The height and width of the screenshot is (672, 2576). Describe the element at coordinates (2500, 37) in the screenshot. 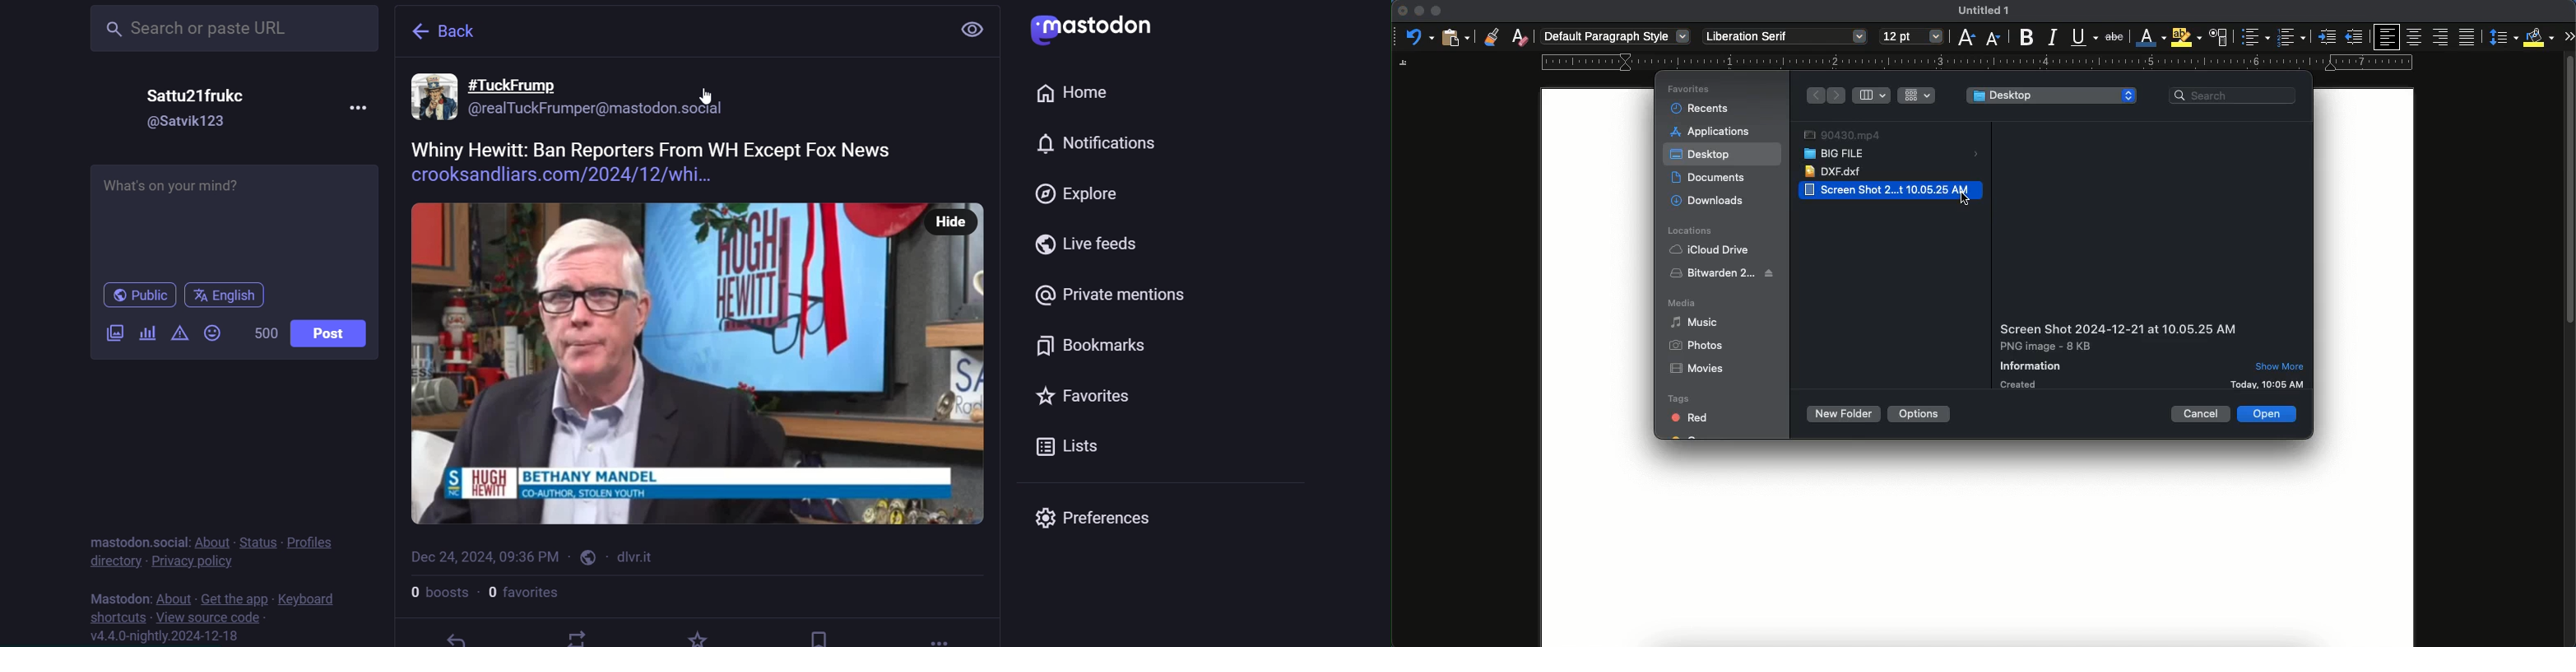

I see `paragraph spacing` at that location.